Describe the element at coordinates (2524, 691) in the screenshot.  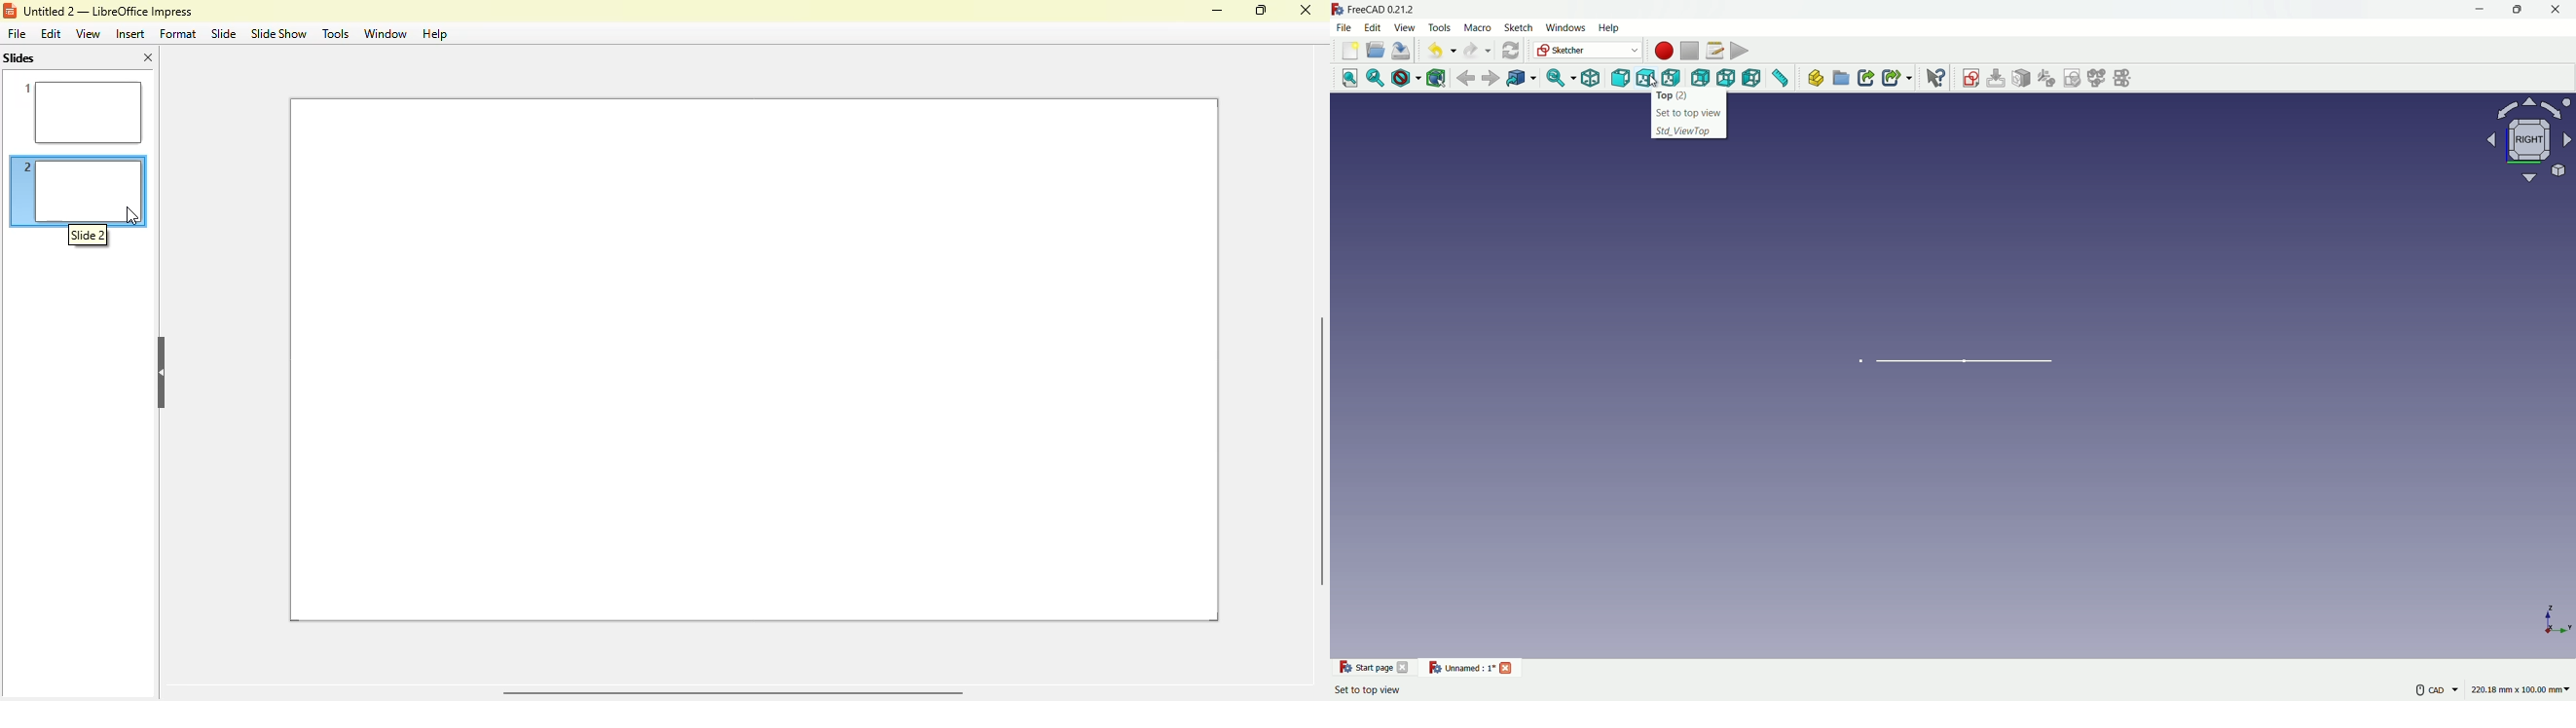
I see `units` at that location.